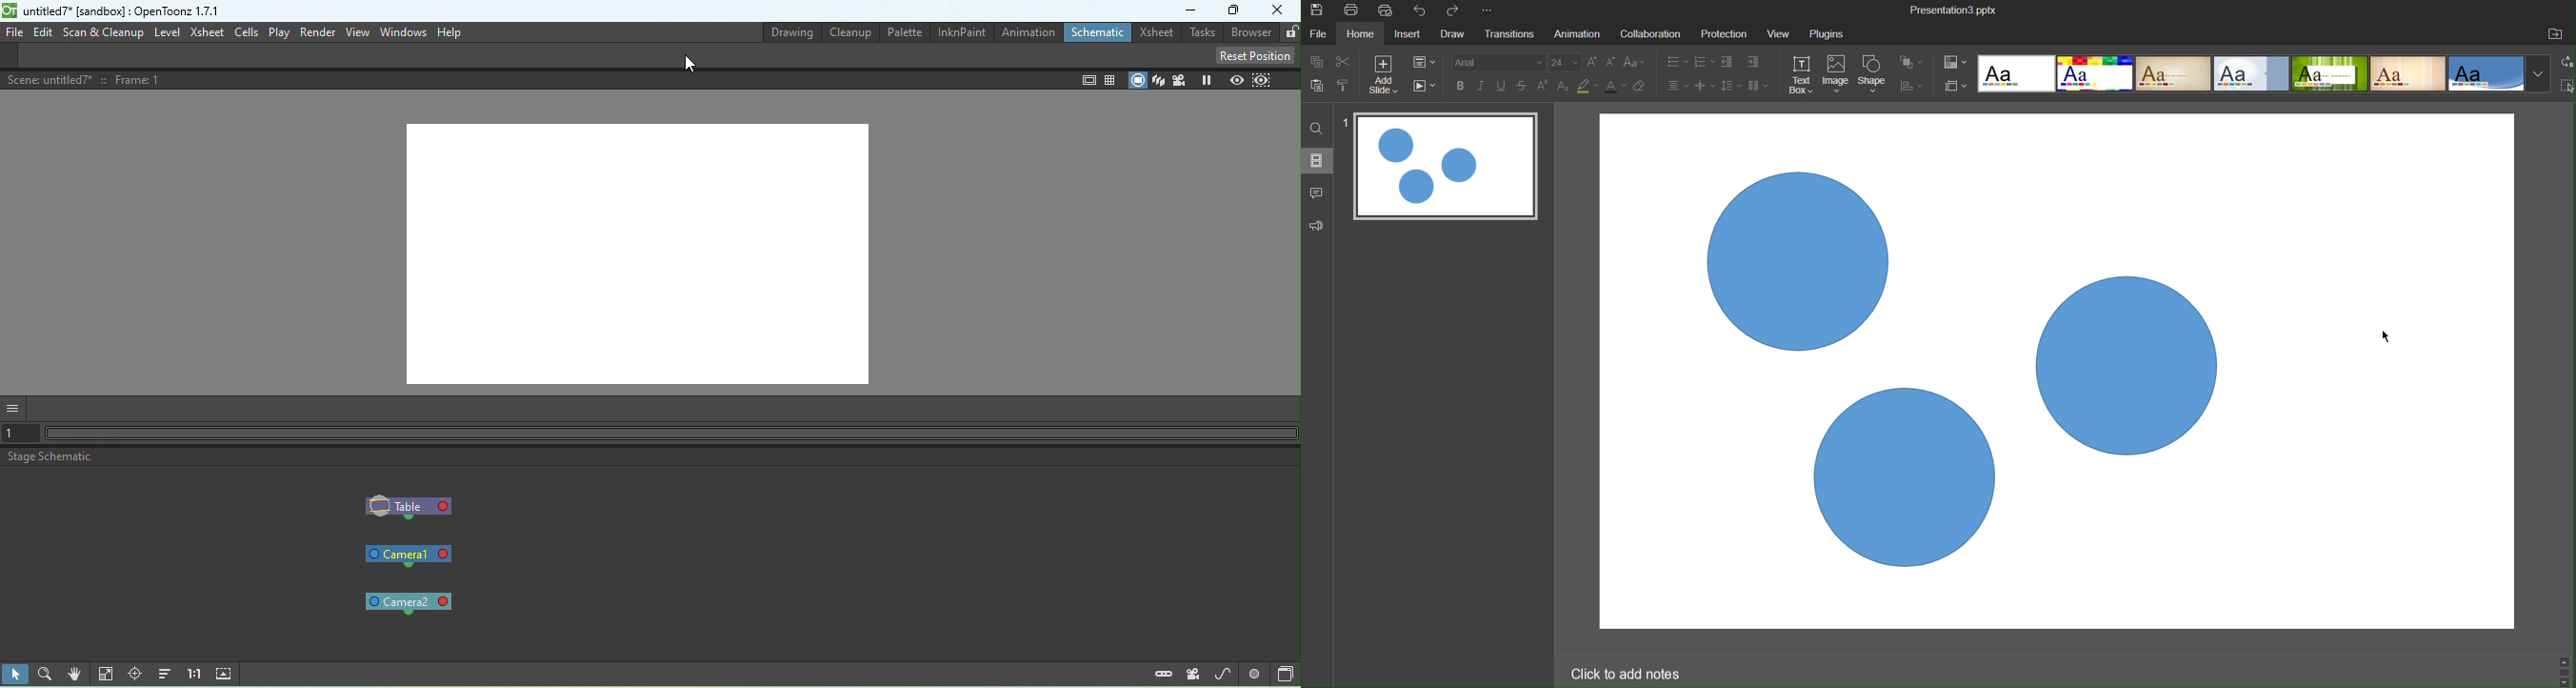 This screenshot has height=700, width=2576. I want to click on Click to add notes, so click(1628, 673).